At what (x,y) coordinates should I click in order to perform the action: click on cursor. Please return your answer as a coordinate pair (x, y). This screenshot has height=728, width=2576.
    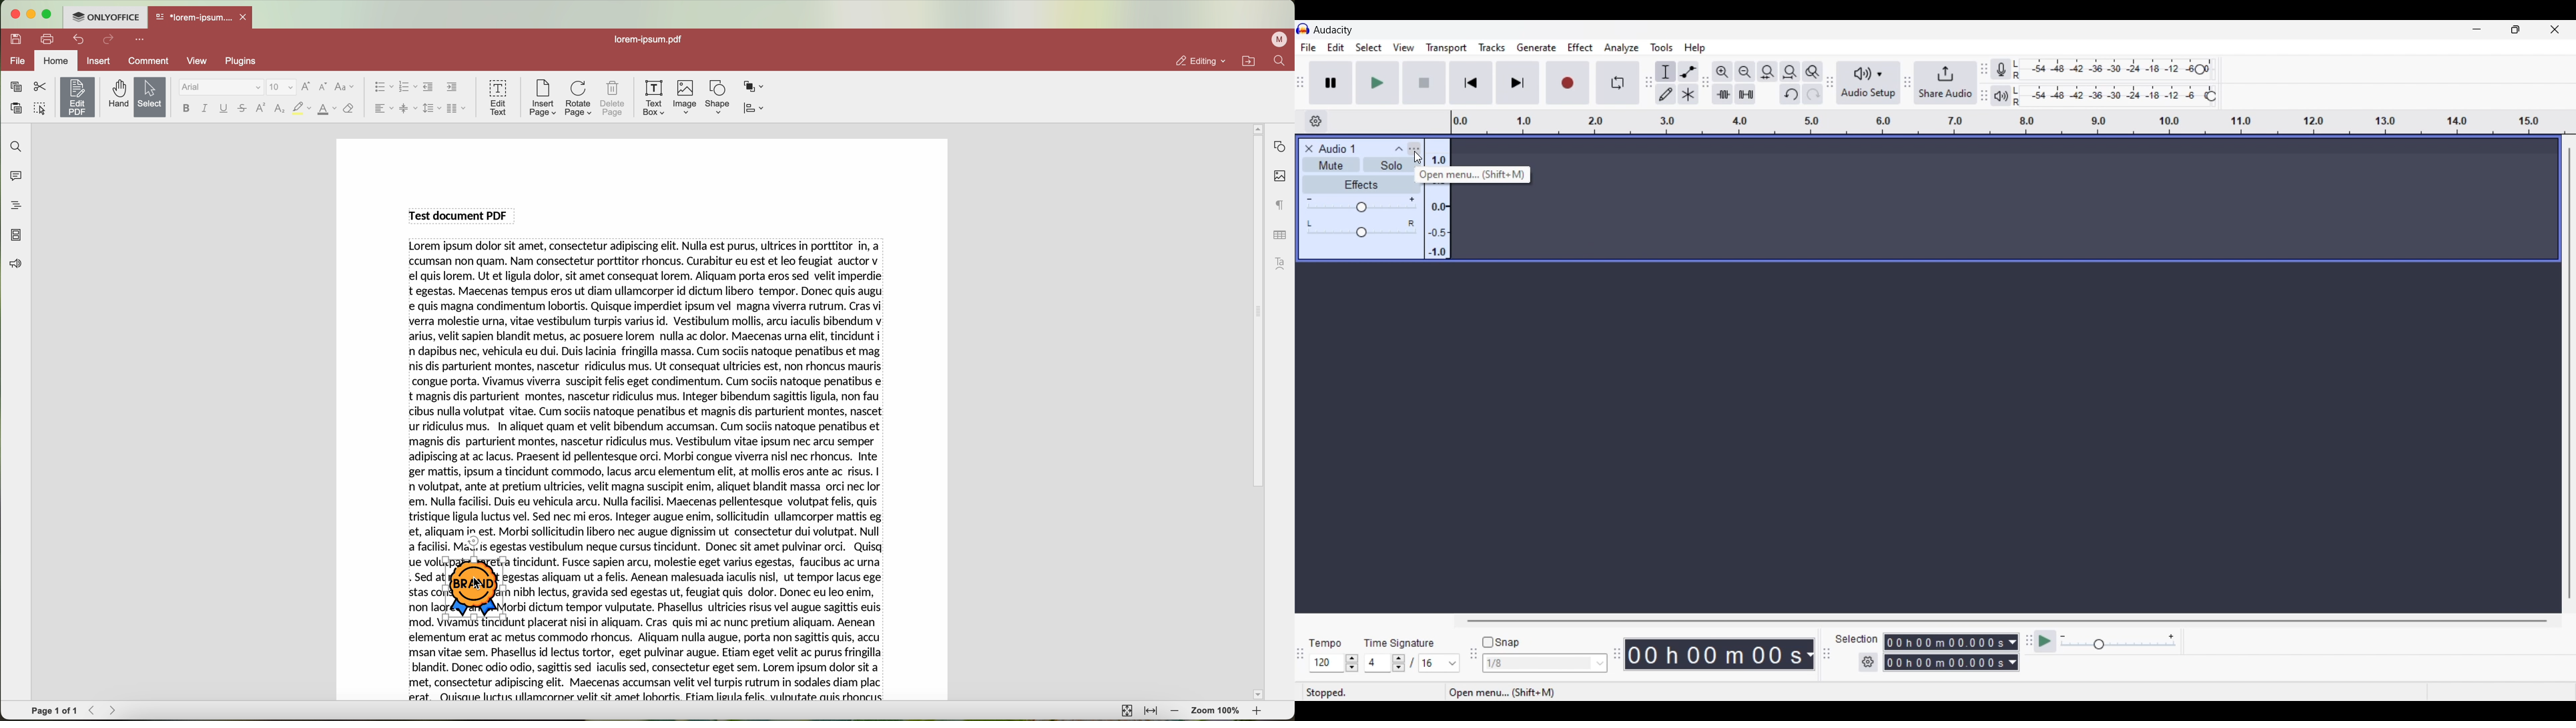
    Looking at the image, I should click on (1418, 158).